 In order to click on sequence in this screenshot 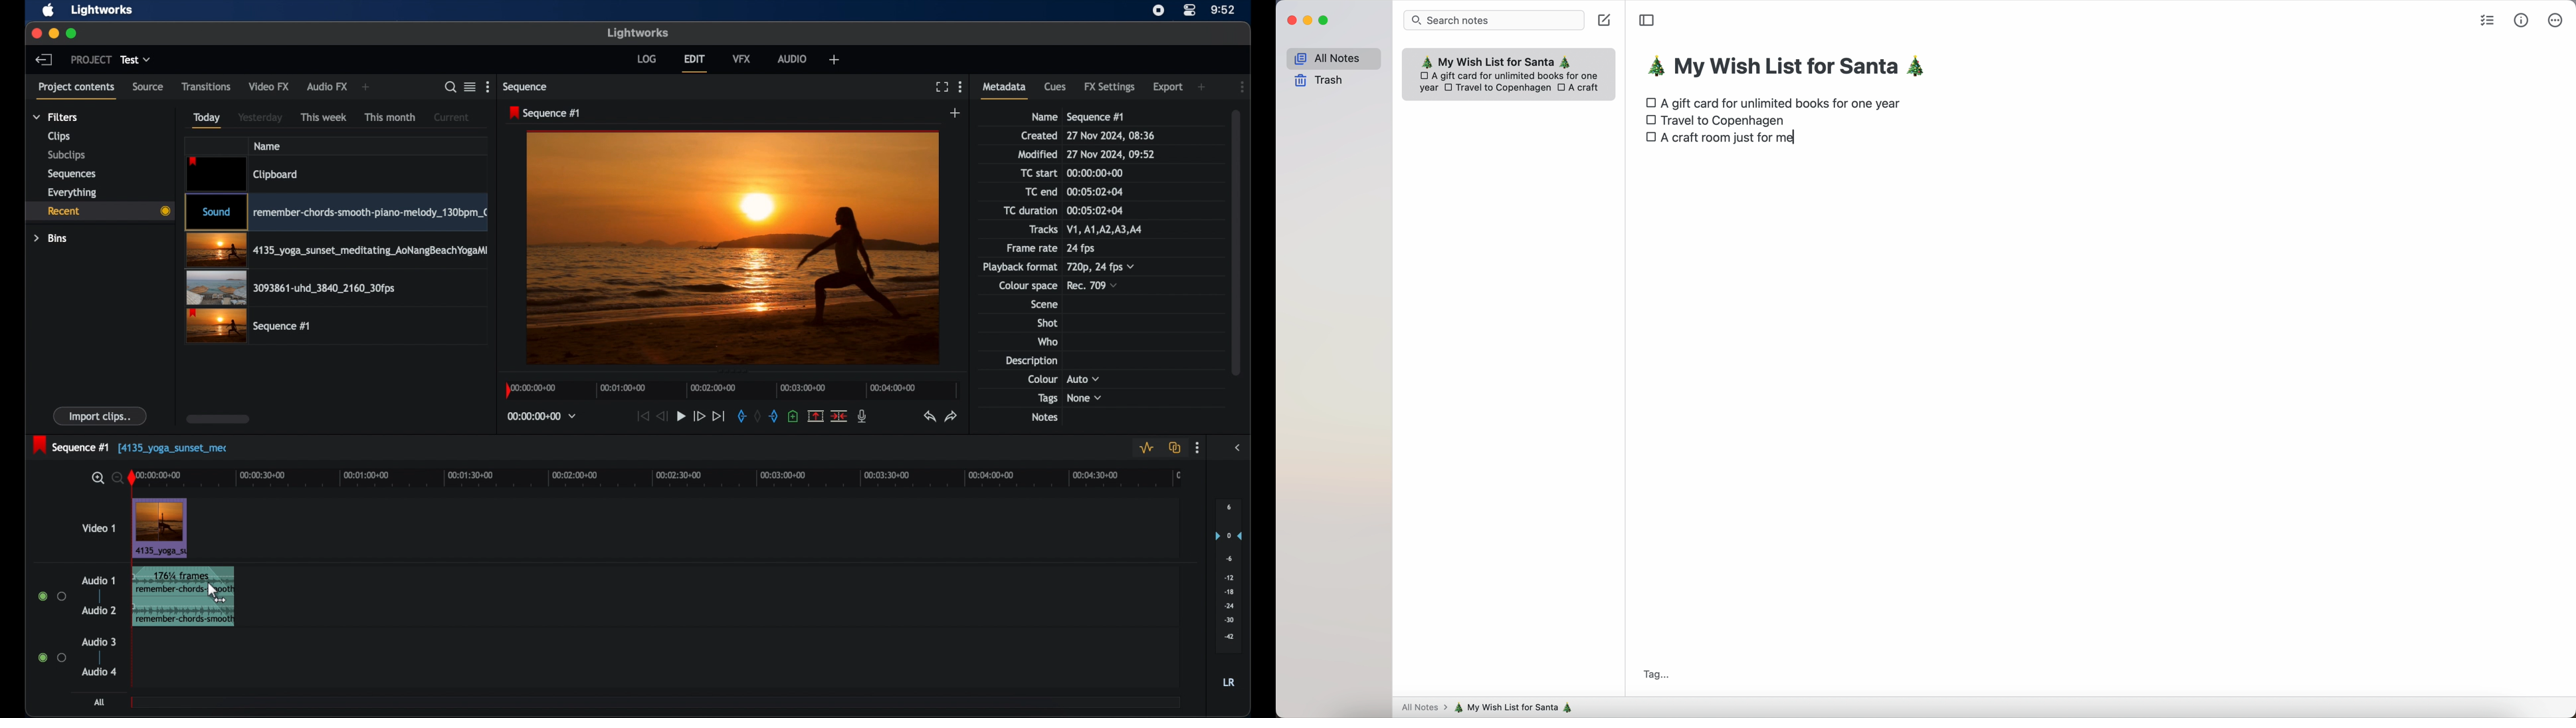, I will do `click(526, 88)`.